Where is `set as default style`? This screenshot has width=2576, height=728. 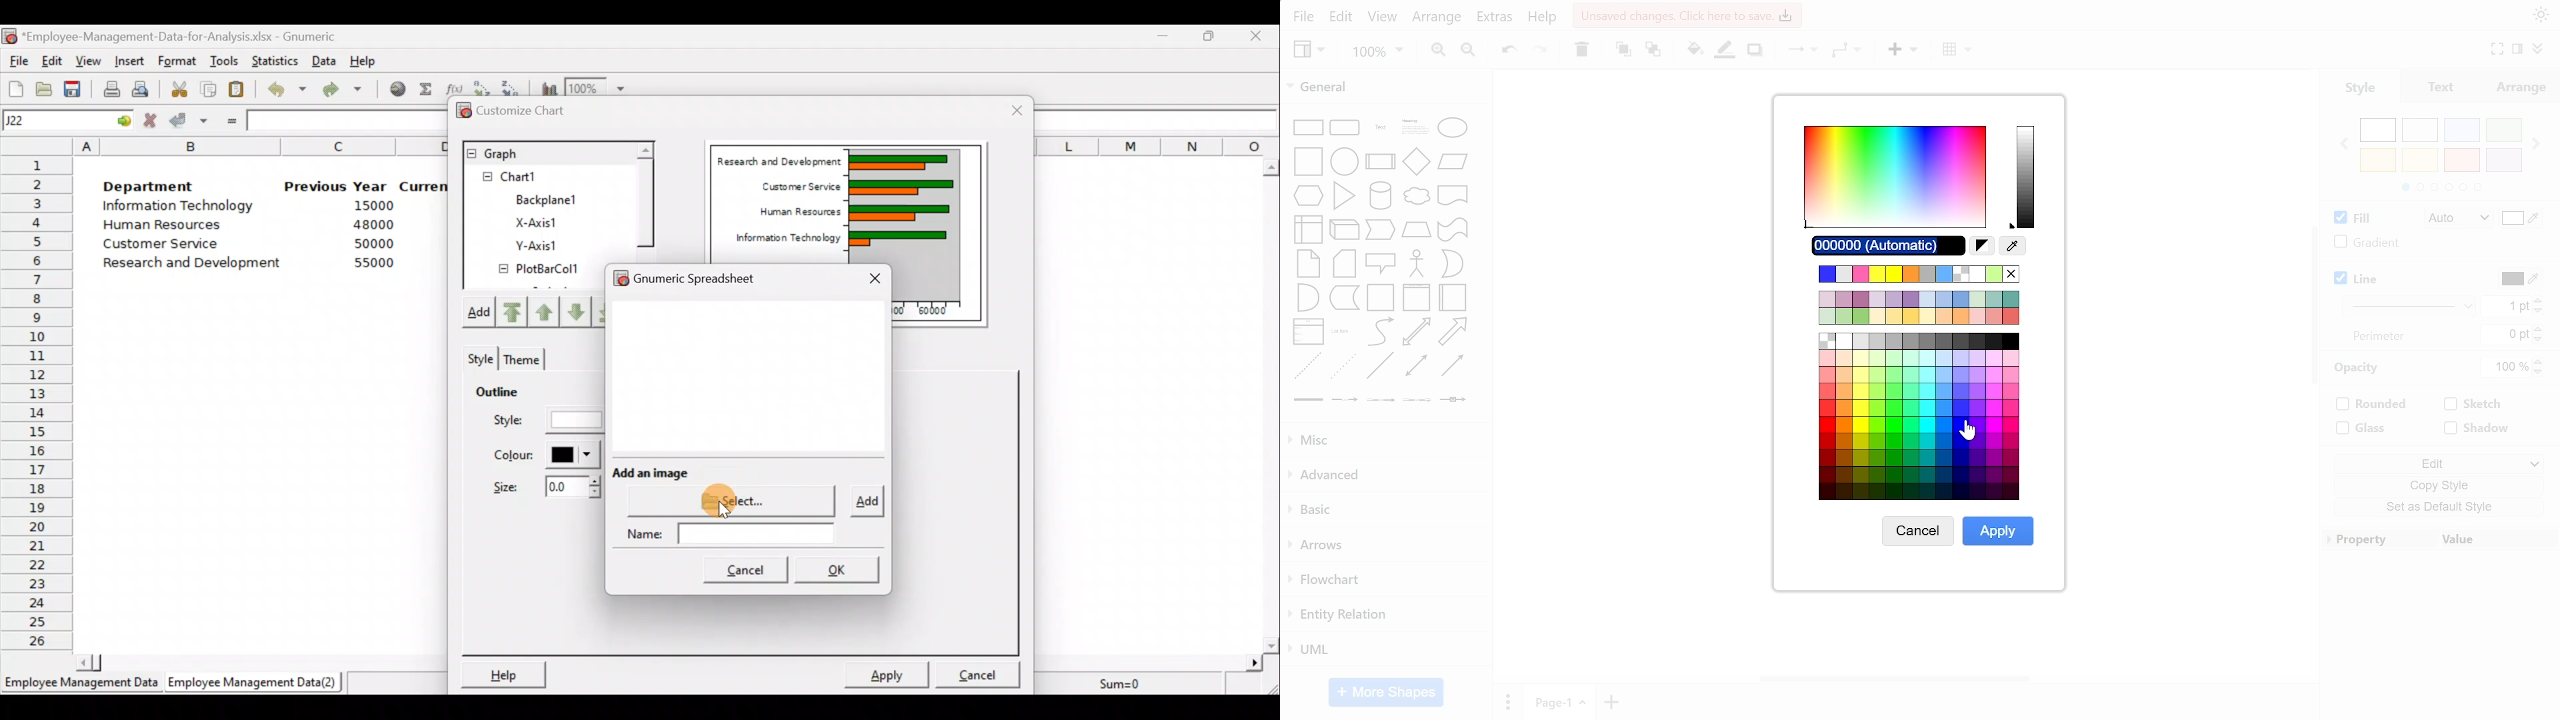
set as default style is located at coordinates (2434, 507).